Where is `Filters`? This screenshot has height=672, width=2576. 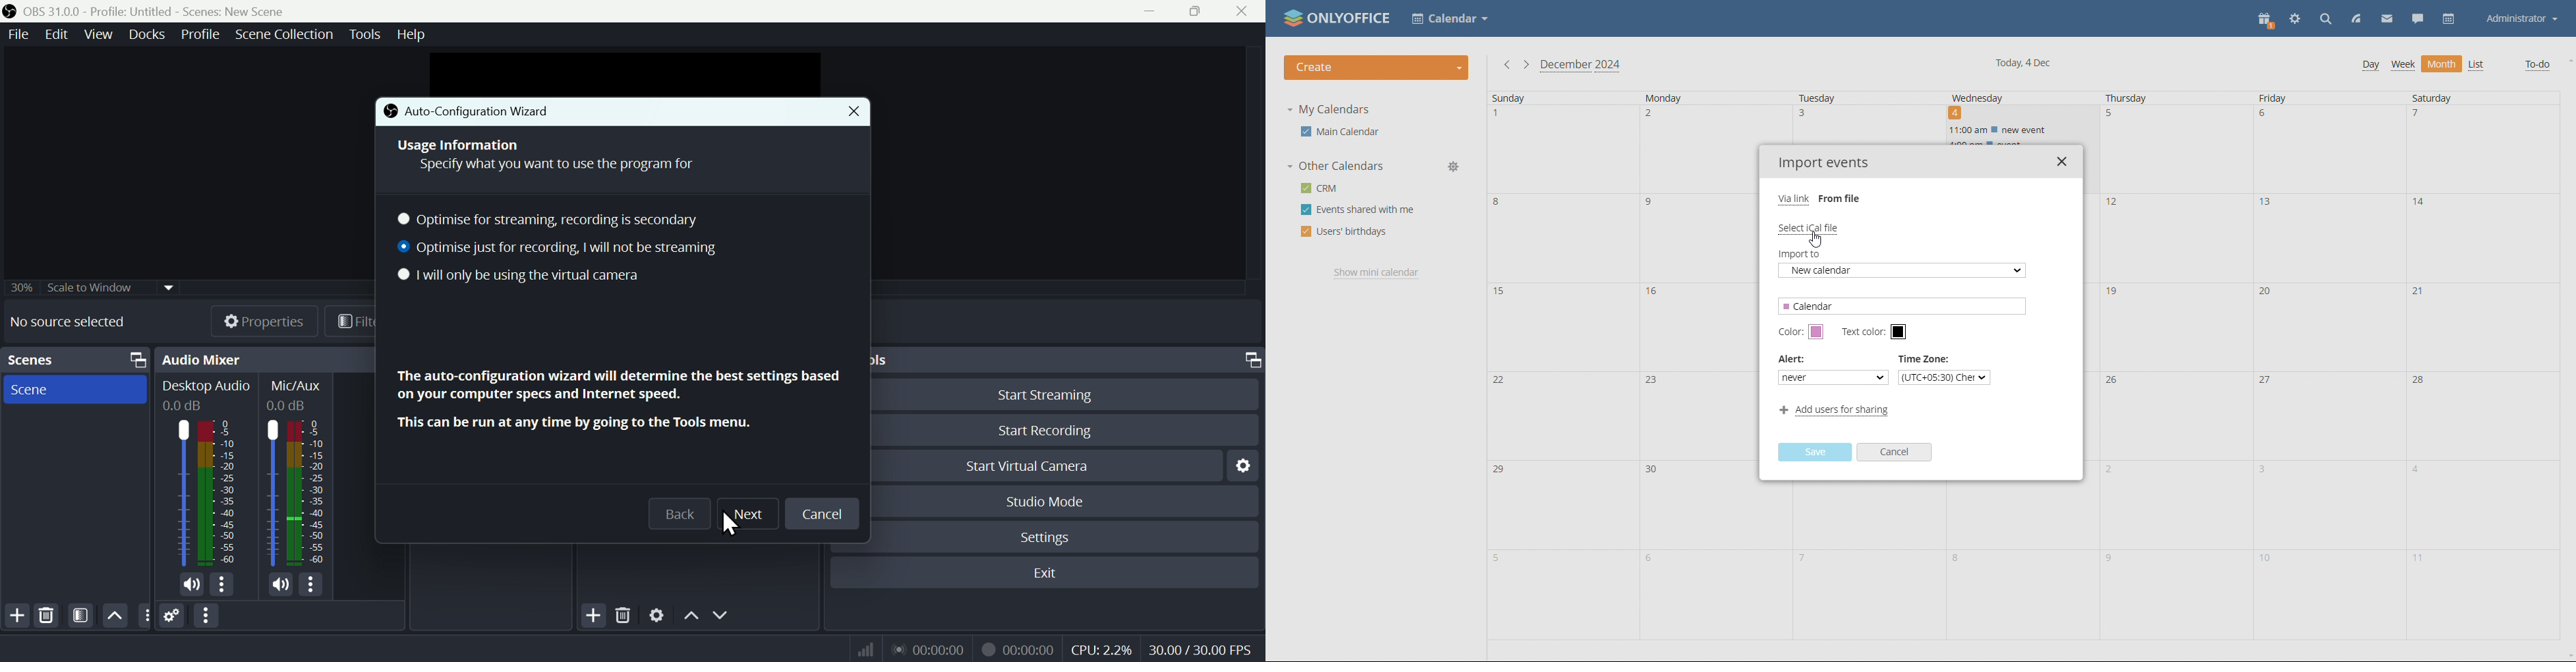 Filters is located at coordinates (351, 320).